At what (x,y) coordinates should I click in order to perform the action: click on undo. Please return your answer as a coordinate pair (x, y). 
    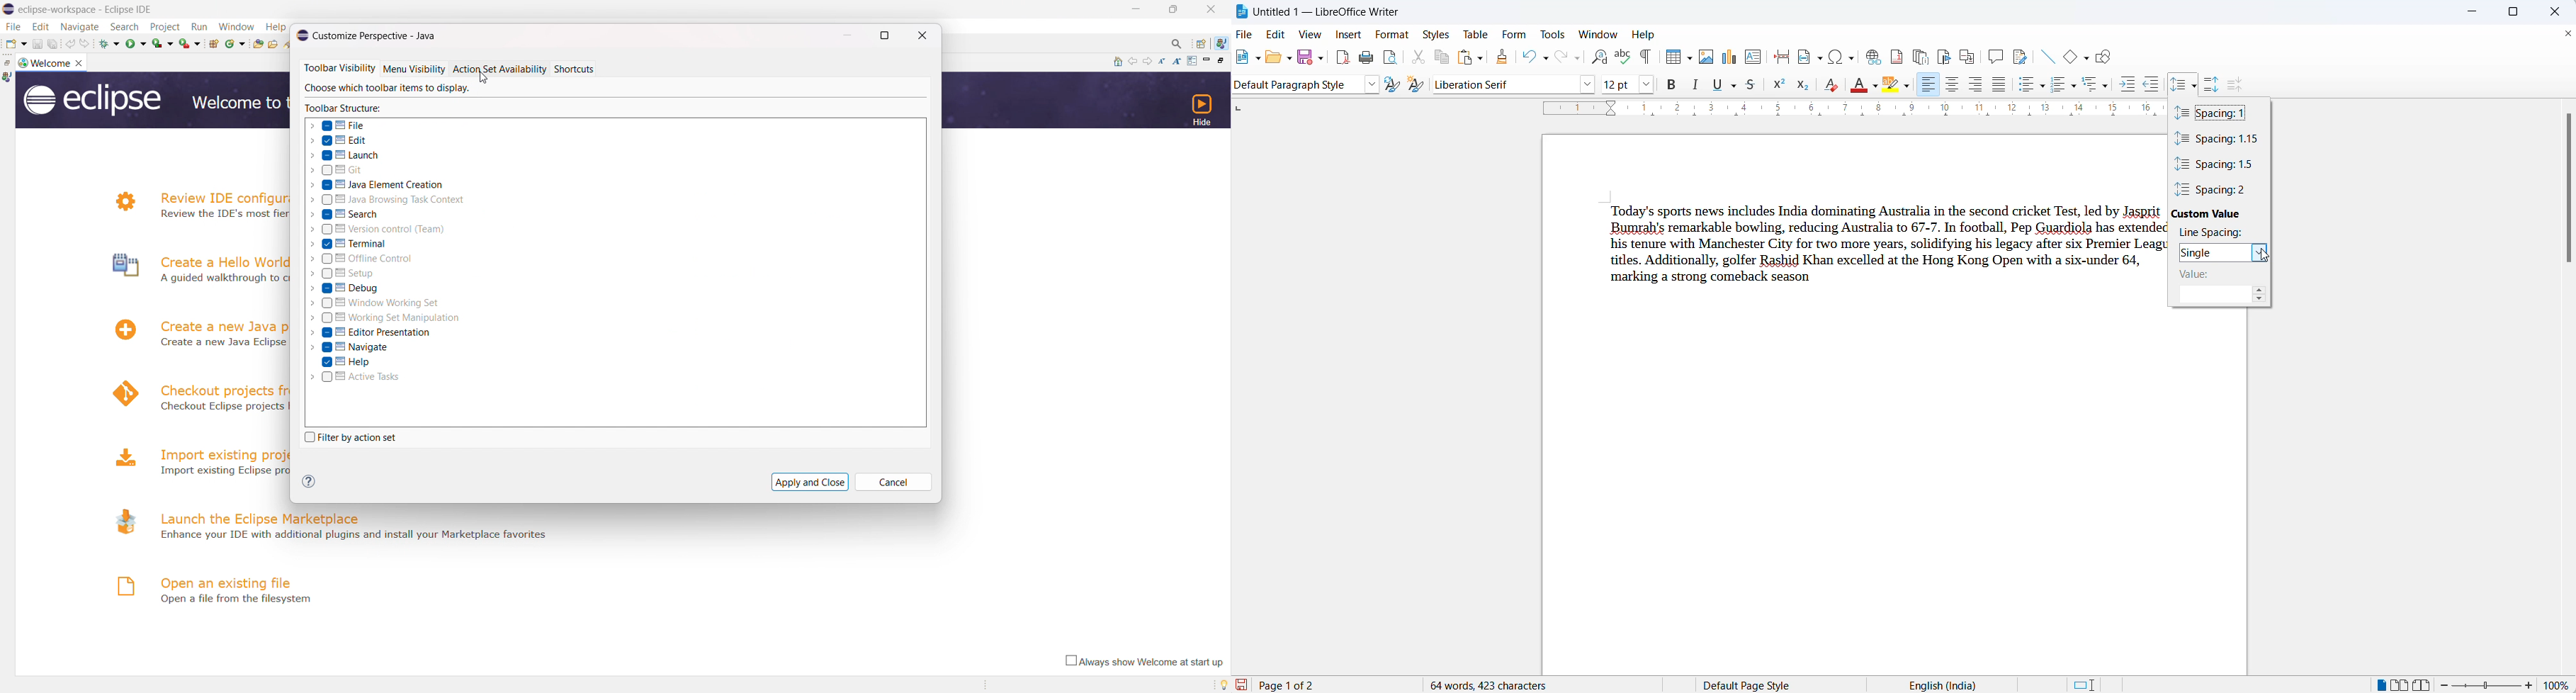
    Looking at the image, I should click on (1528, 58).